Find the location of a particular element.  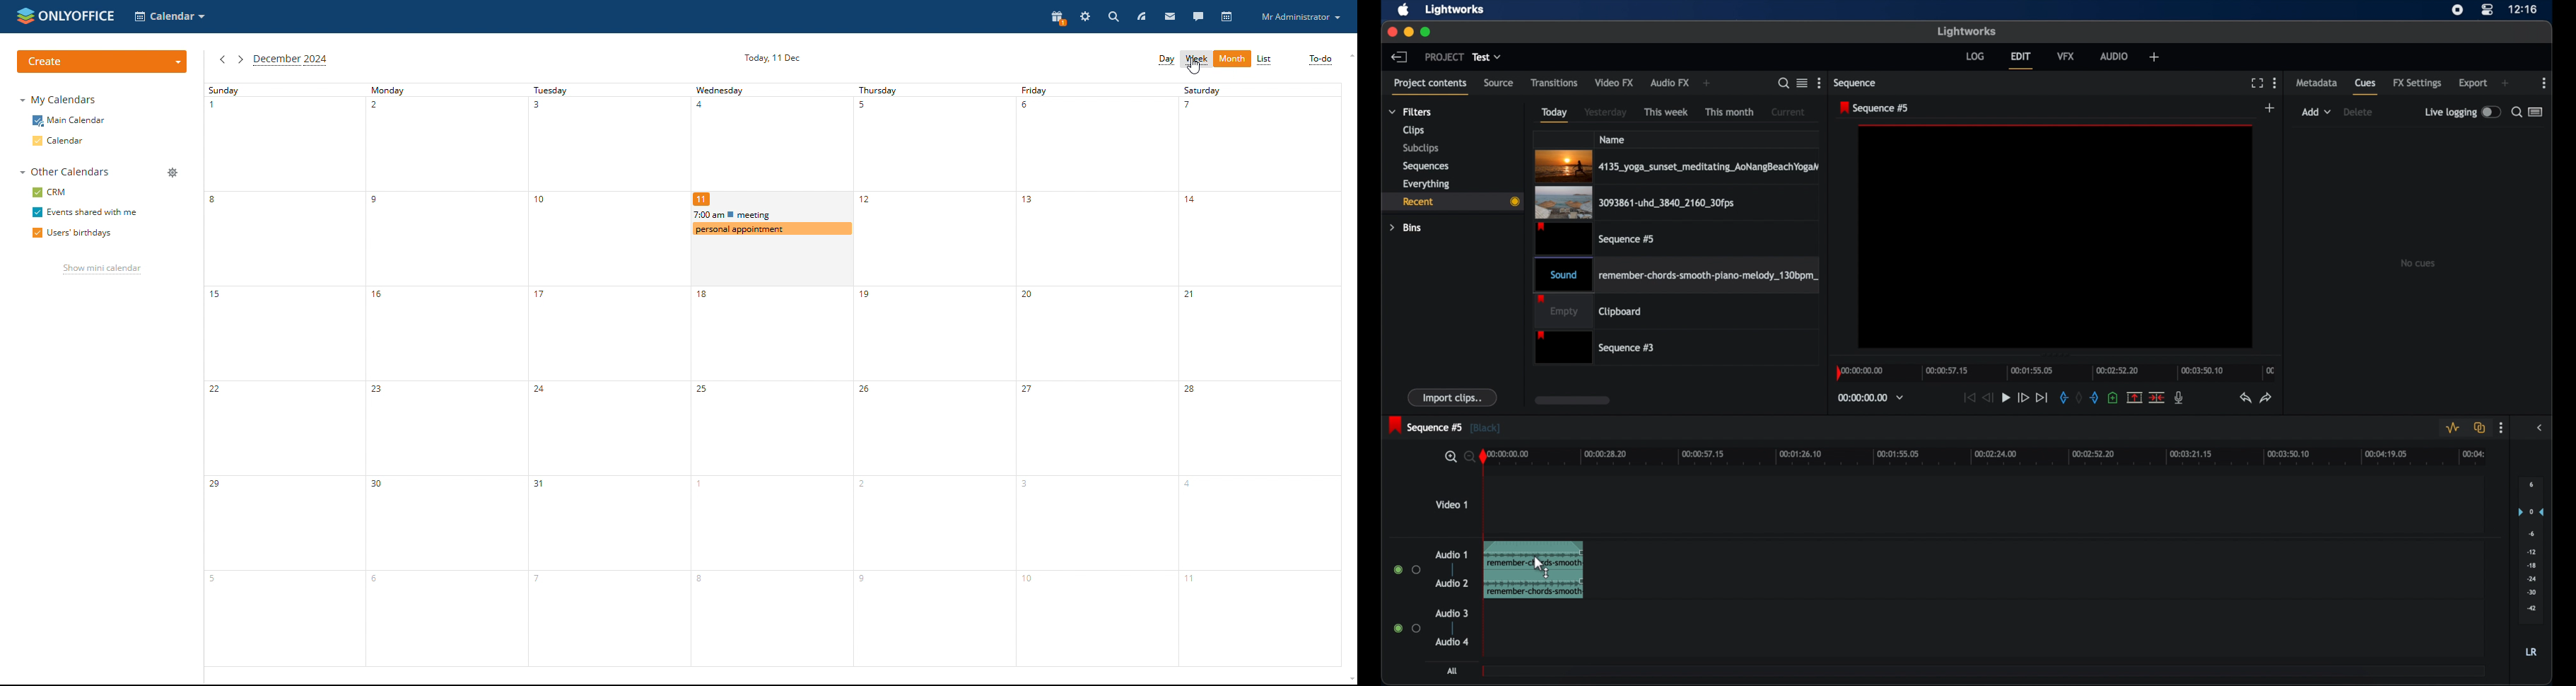

undo is located at coordinates (2244, 398).